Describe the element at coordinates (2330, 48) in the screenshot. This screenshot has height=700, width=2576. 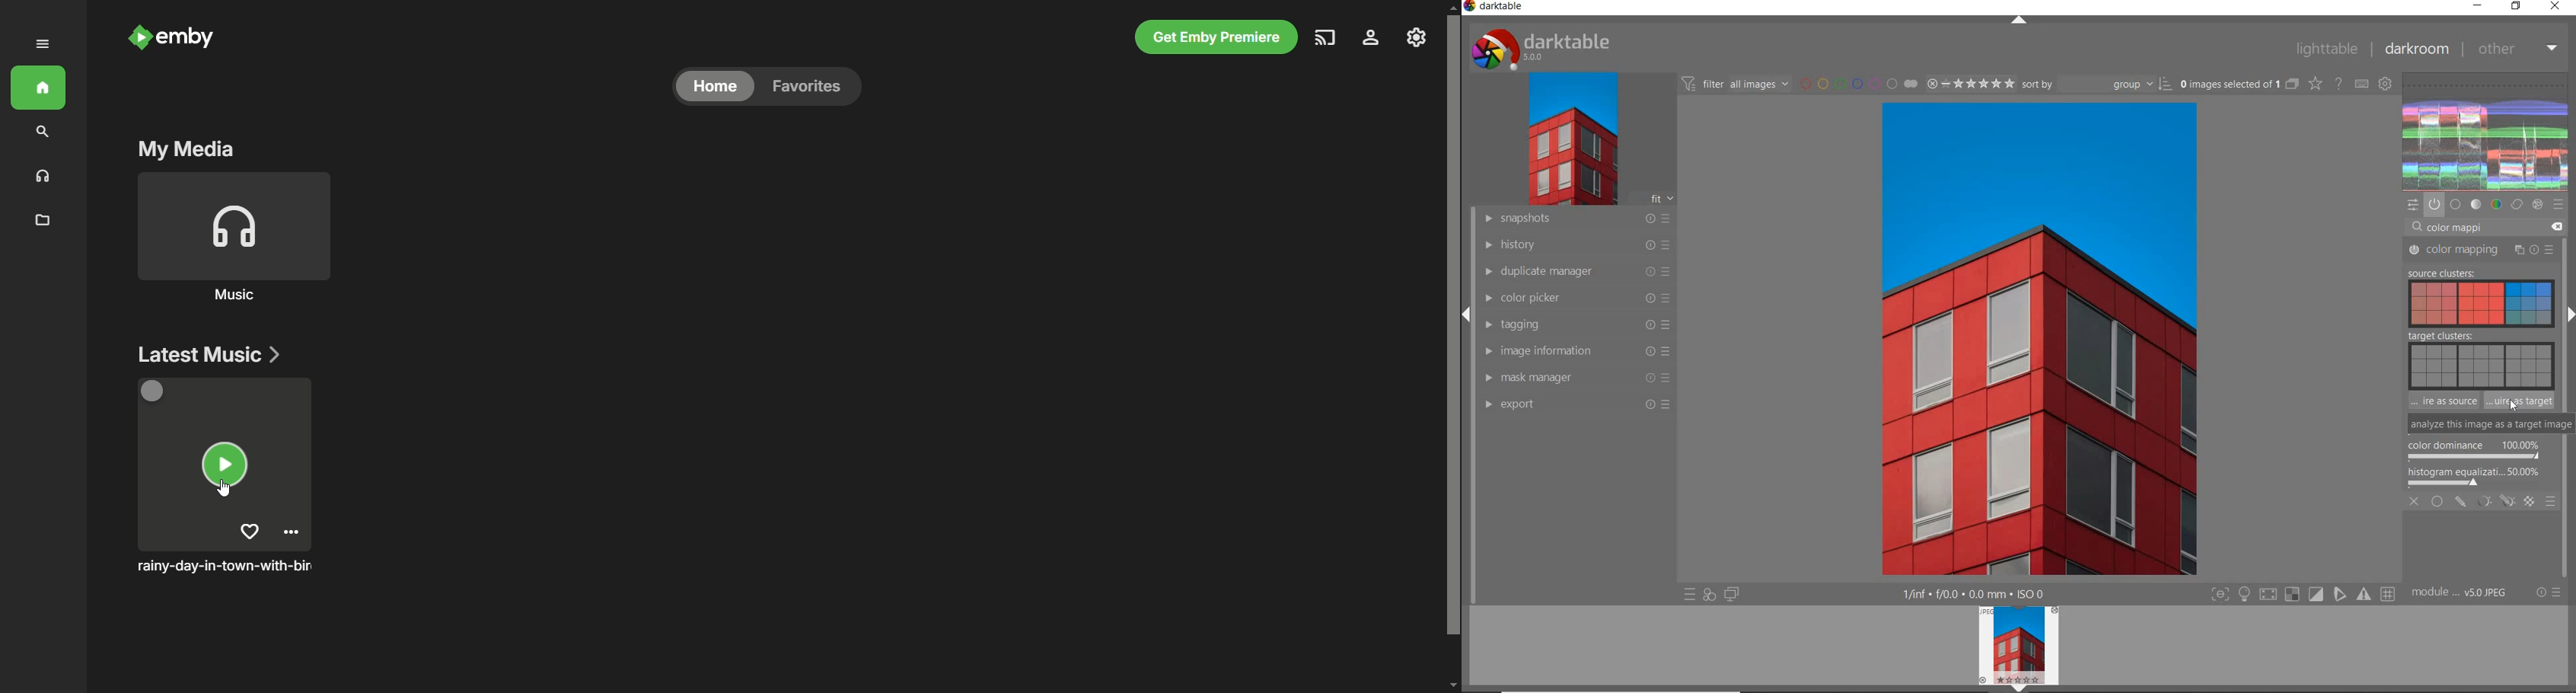
I see `lighttable` at that location.